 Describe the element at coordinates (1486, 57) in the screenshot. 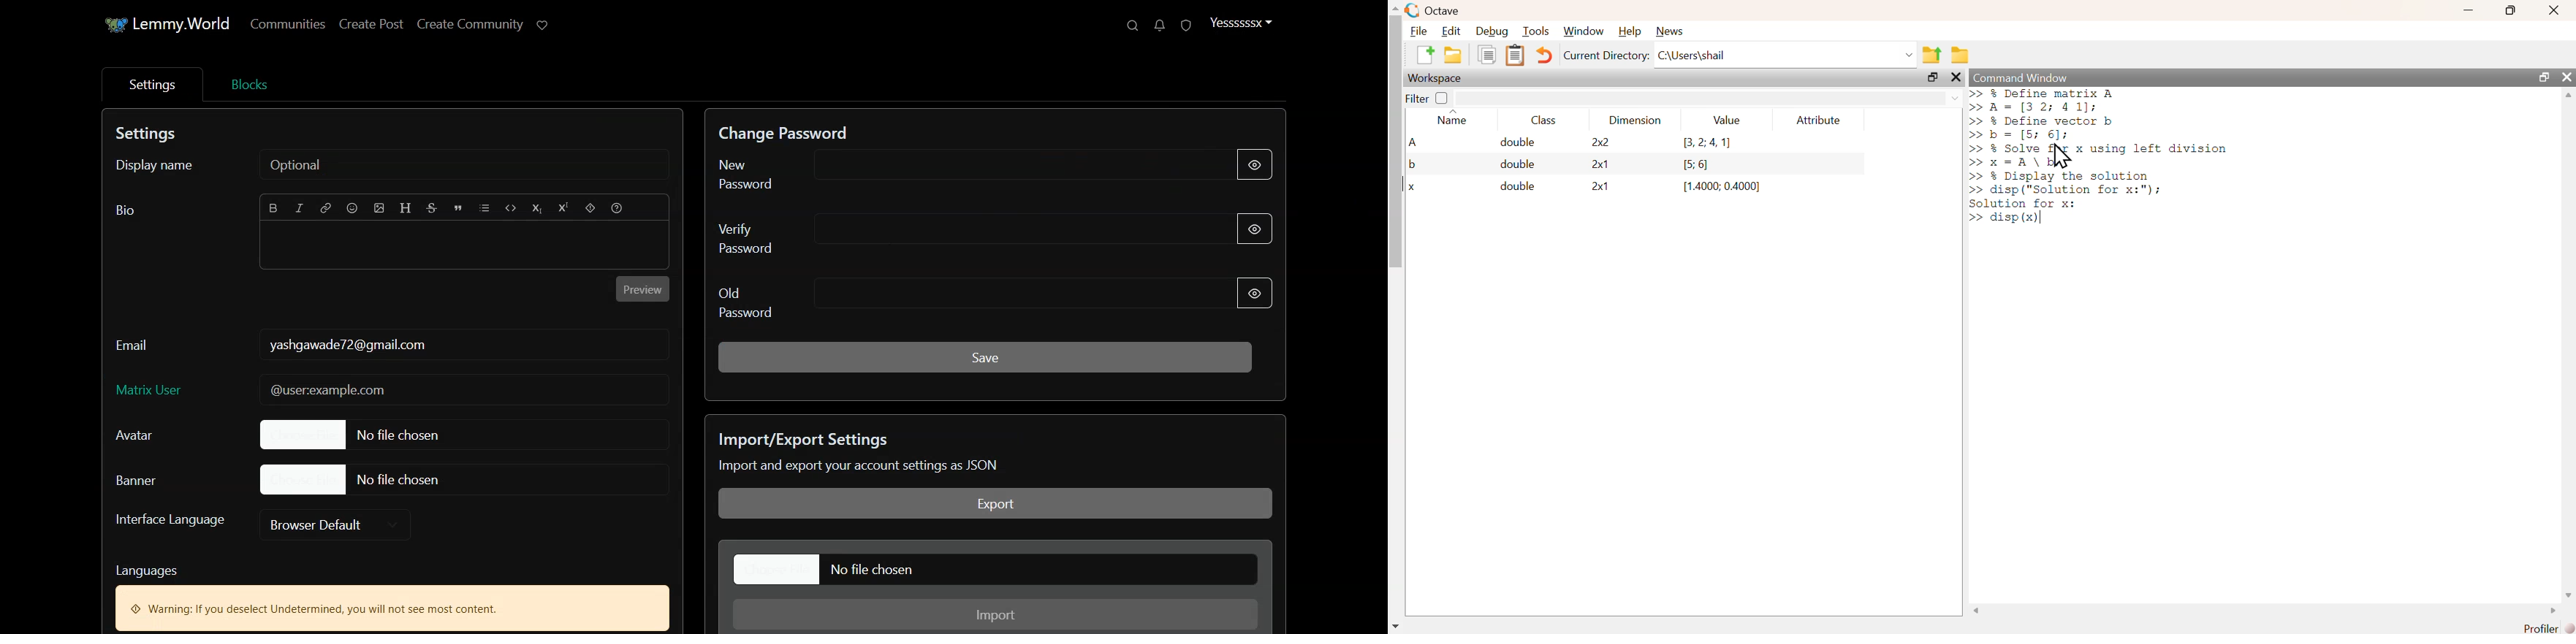

I see `copy` at that location.